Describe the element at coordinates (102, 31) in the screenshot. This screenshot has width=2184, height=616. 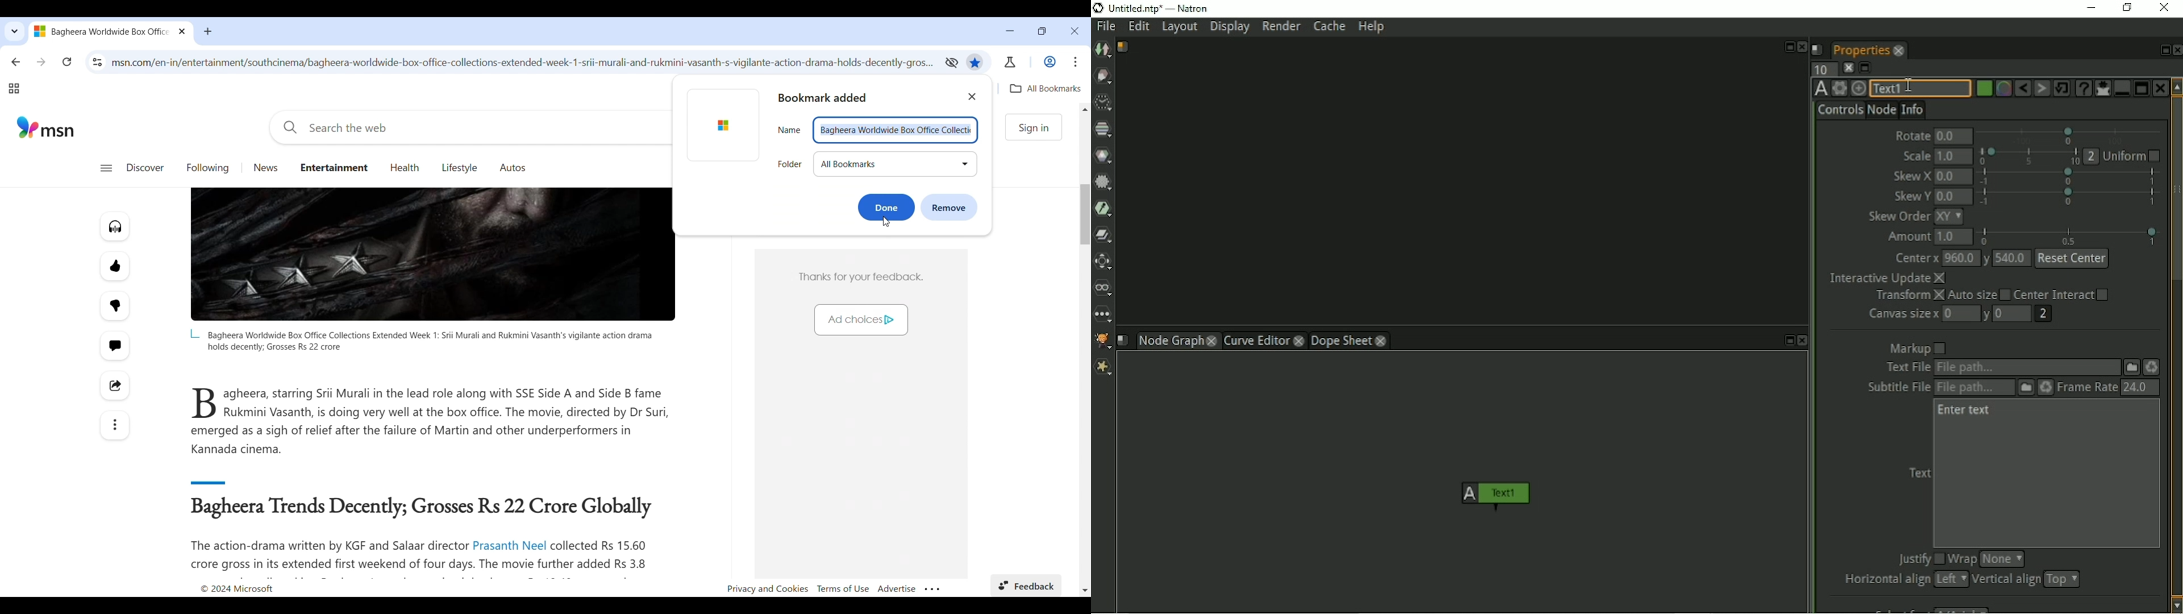
I see `Current tab with logo of current site` at that location.